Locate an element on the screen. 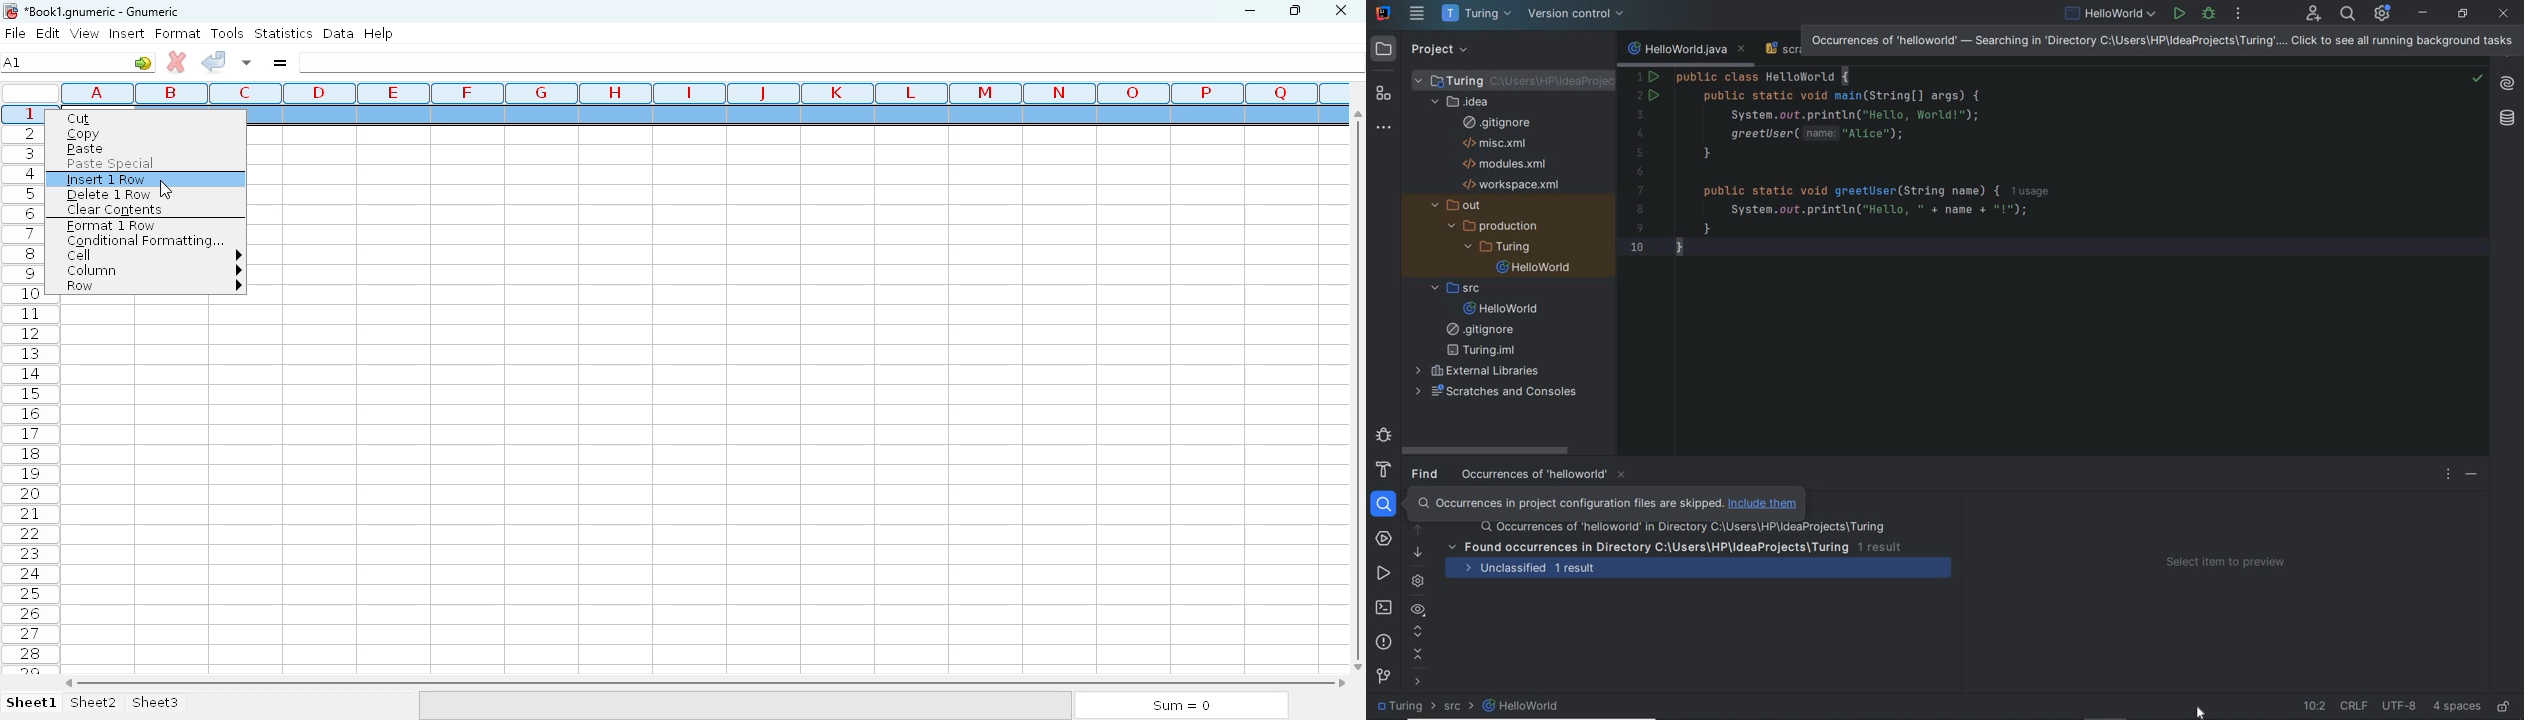  hide is located at coordinates (2473, 474).